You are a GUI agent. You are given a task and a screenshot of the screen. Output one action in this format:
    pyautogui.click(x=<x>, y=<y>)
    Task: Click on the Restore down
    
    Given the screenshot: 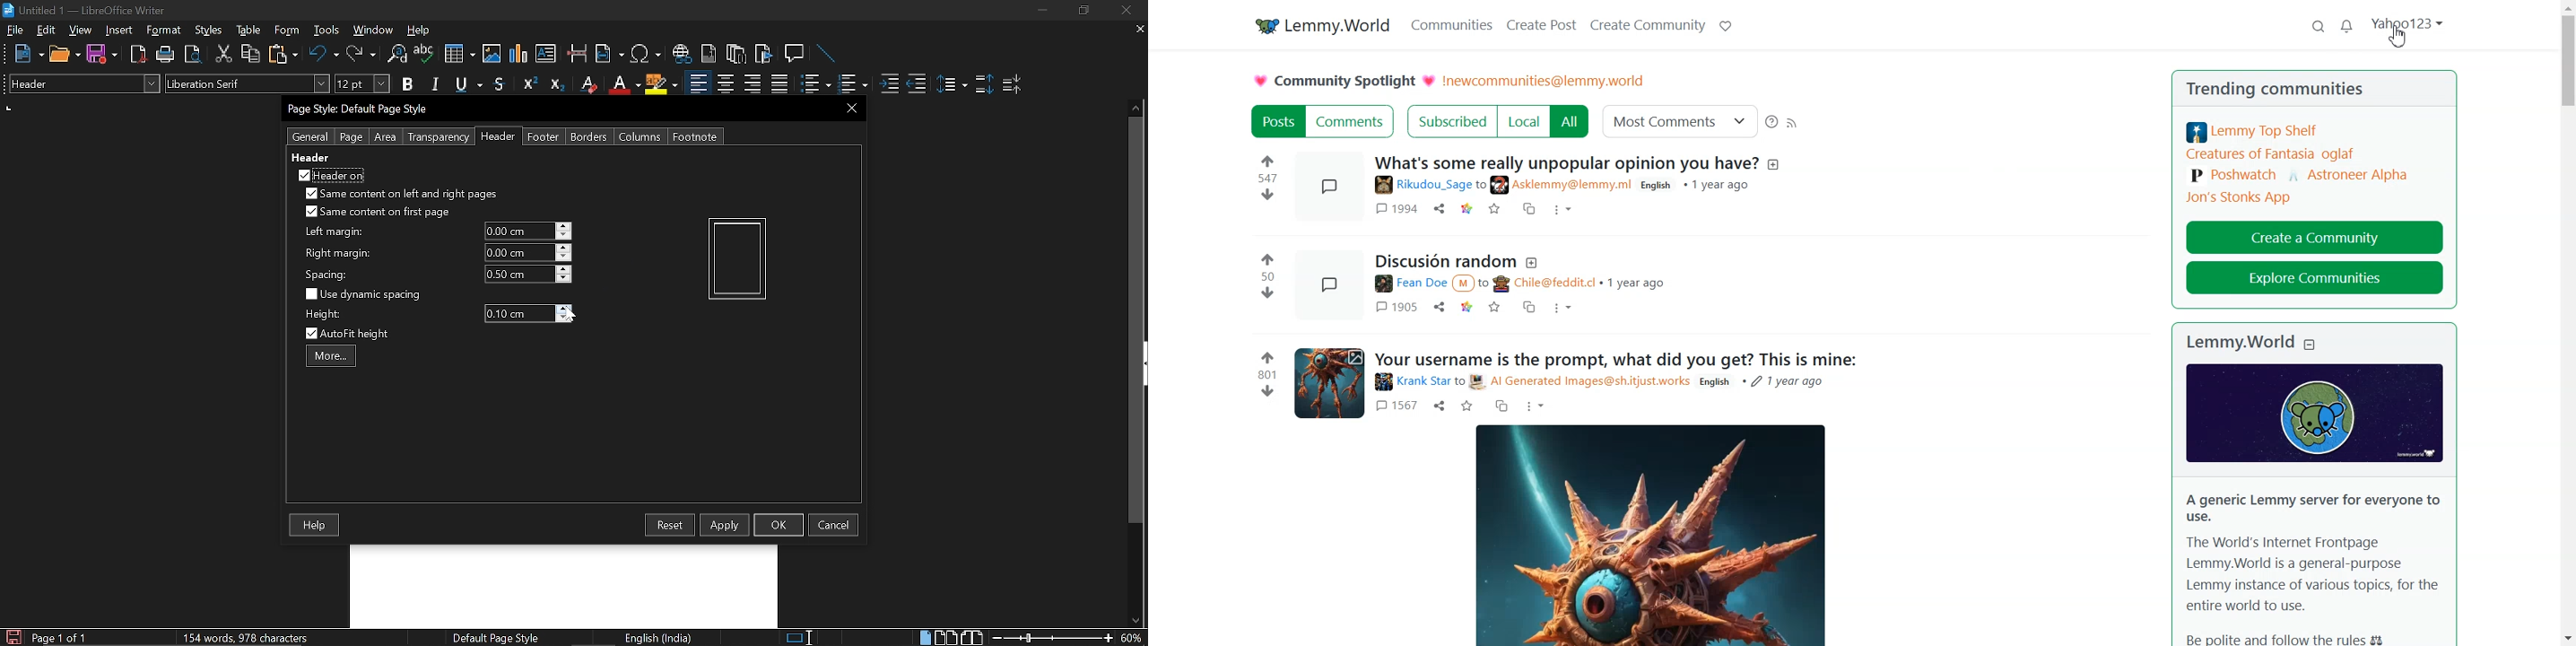 What is the action you would take?
    pyautogui.click(x=1082, y=11)
    